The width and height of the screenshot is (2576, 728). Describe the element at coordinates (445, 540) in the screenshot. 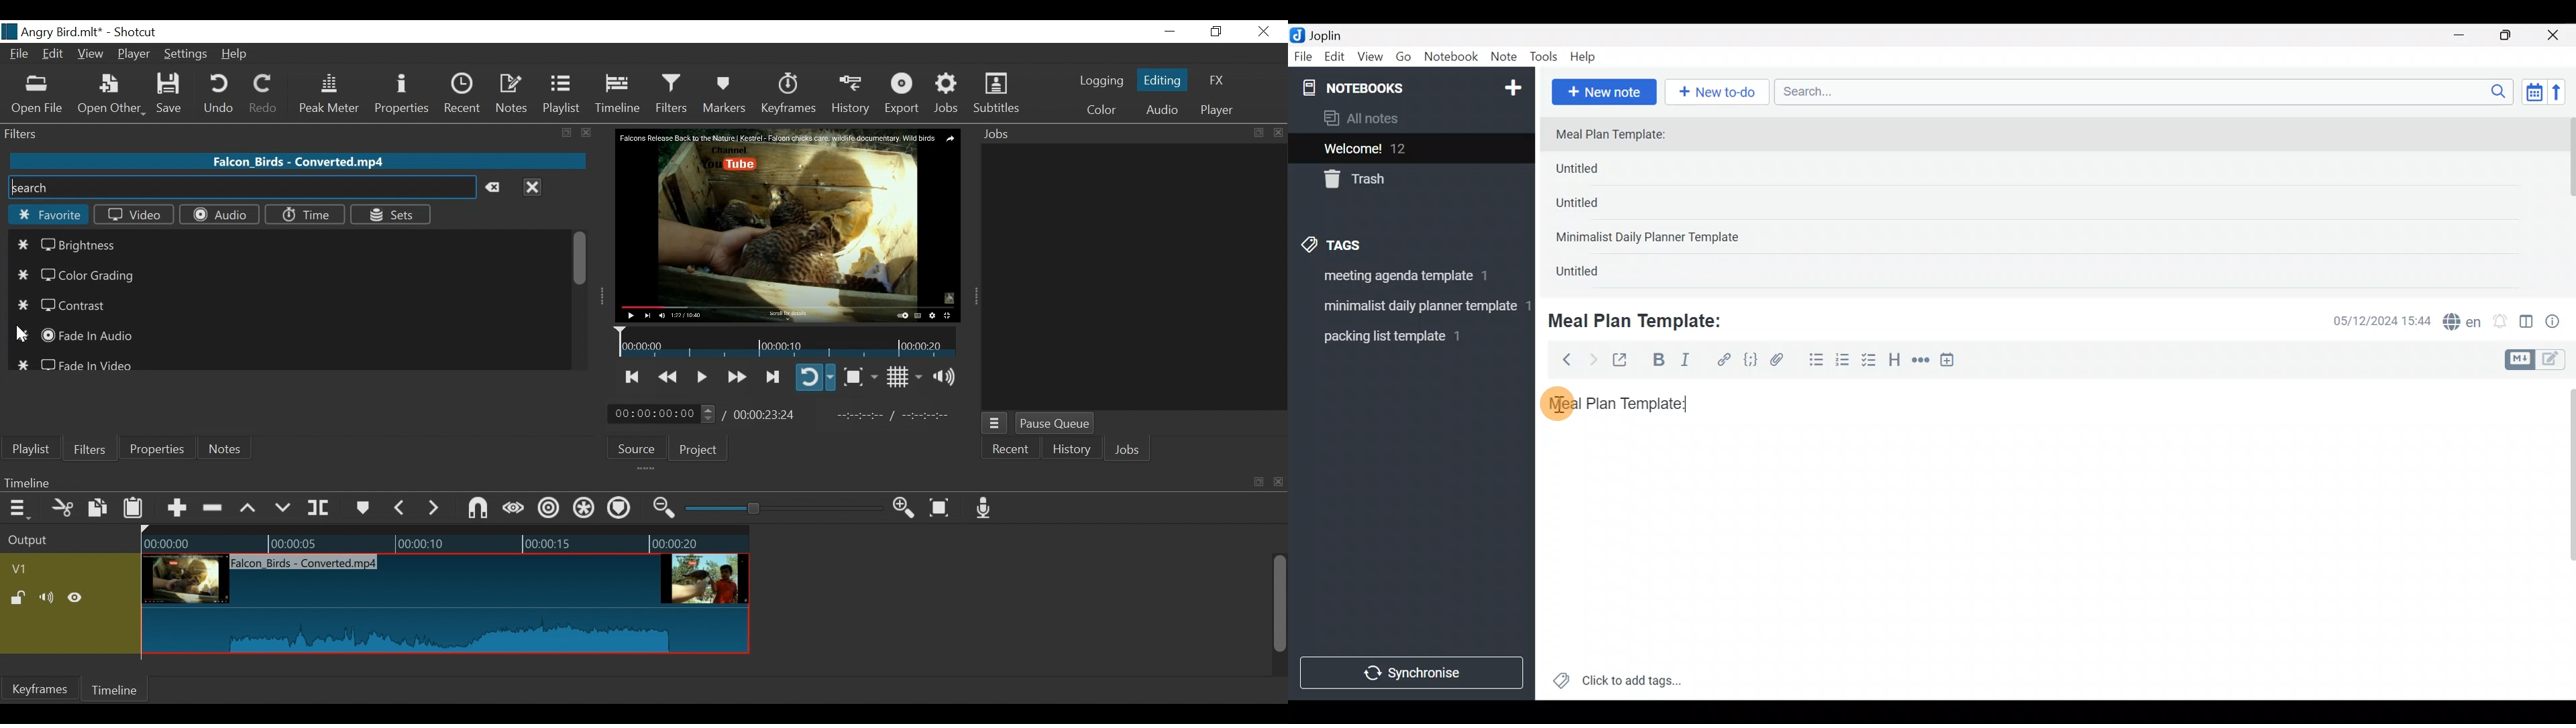

I see `Timeline` at that location.